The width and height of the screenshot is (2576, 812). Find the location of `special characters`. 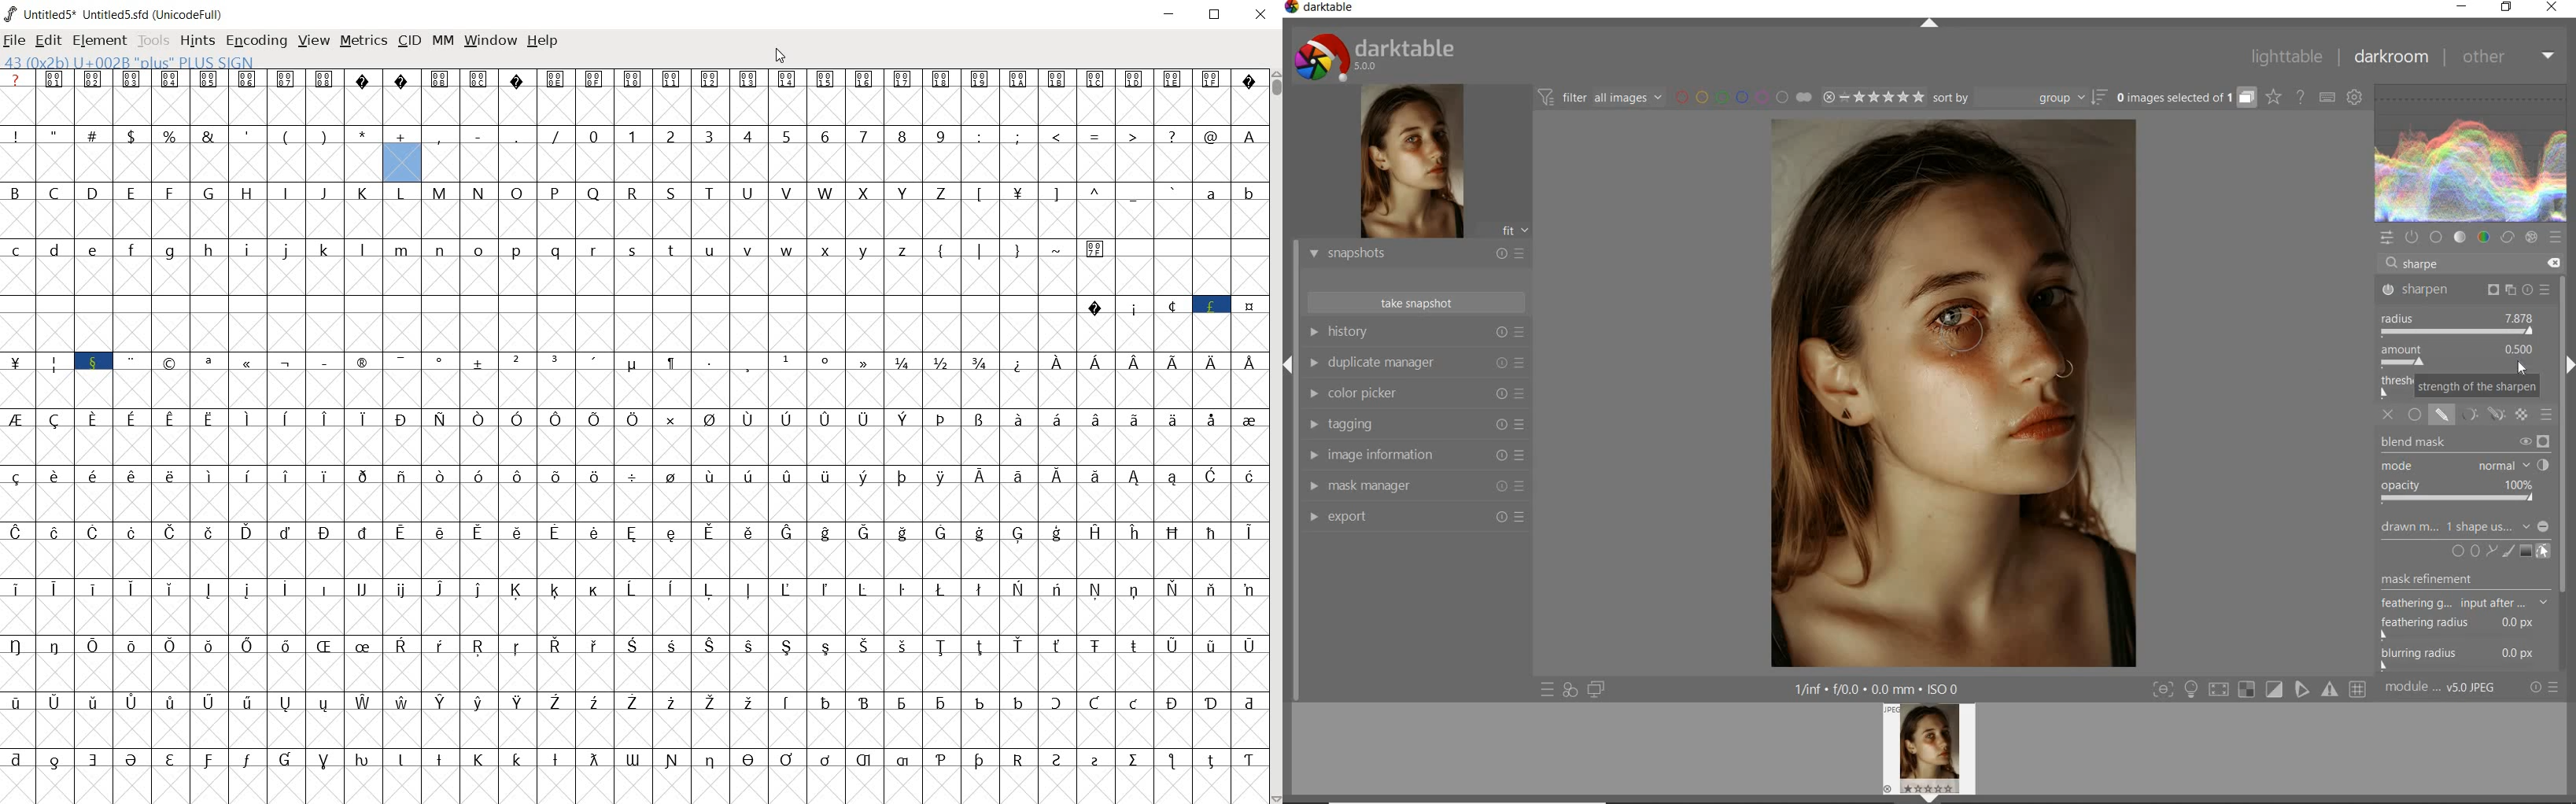

special characters is located at coordinates (458, 382).